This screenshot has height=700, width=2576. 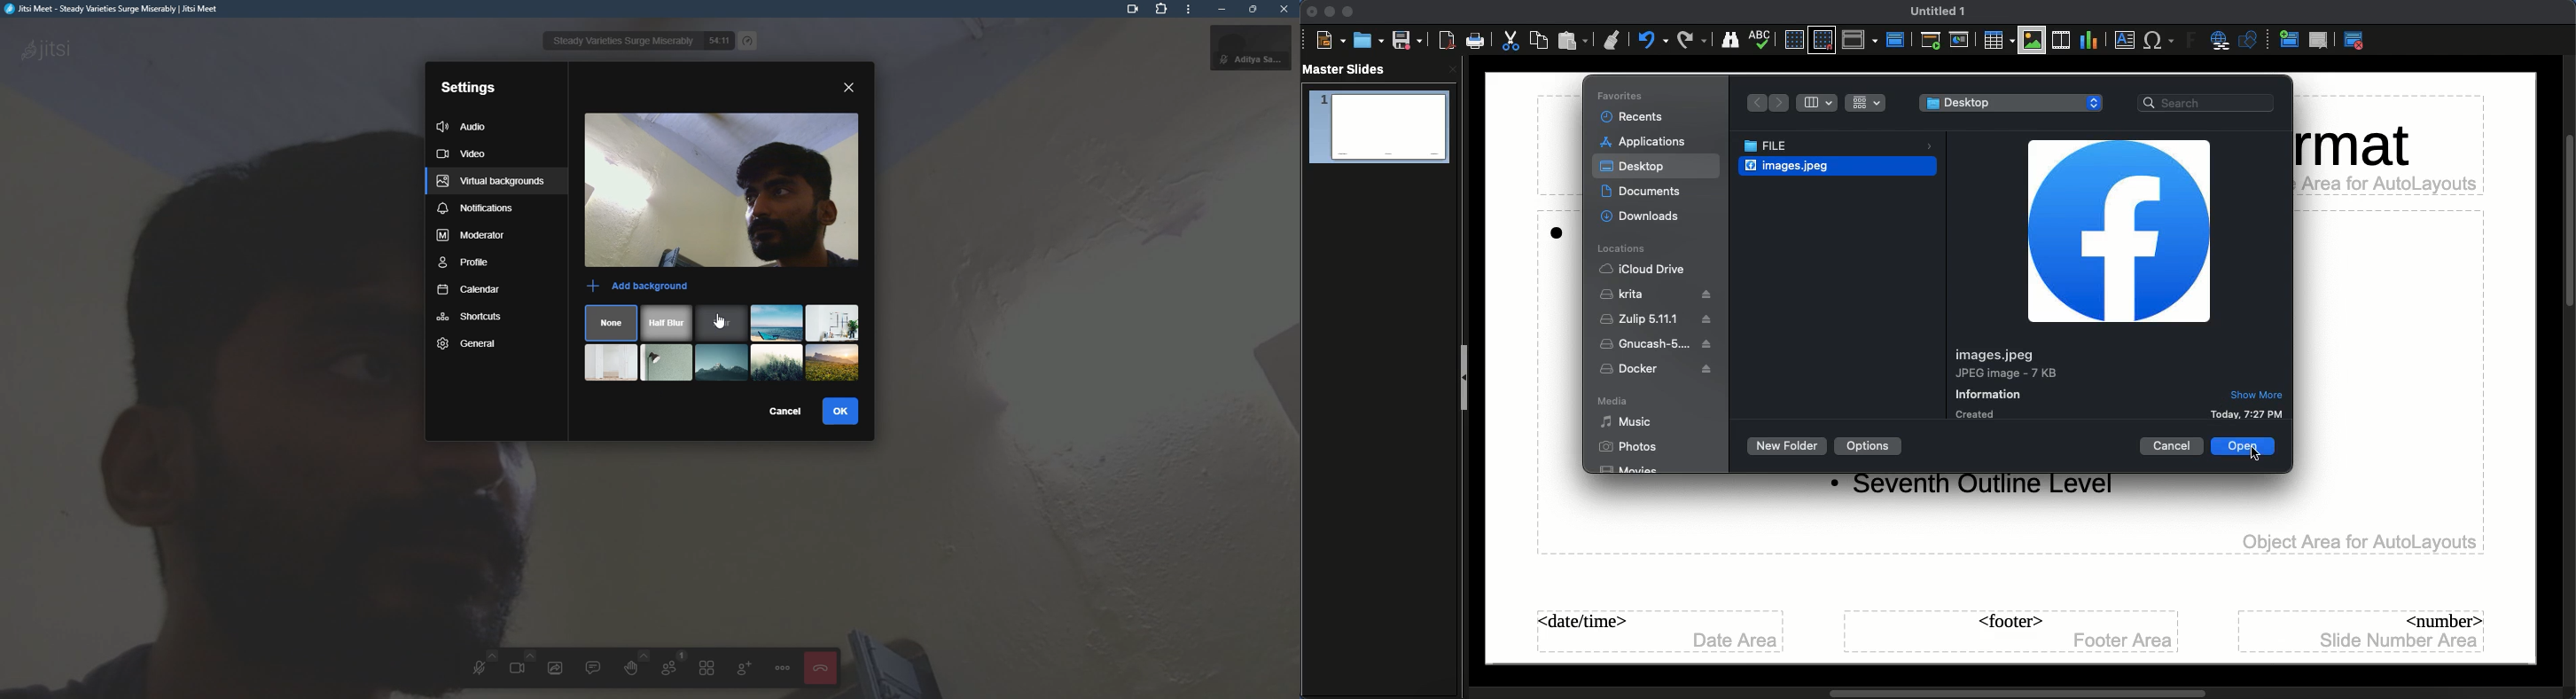 What do you see at coordinates (1780, 104) in the screenshot?
I see `Forward` at bounding box center [1780, 104].